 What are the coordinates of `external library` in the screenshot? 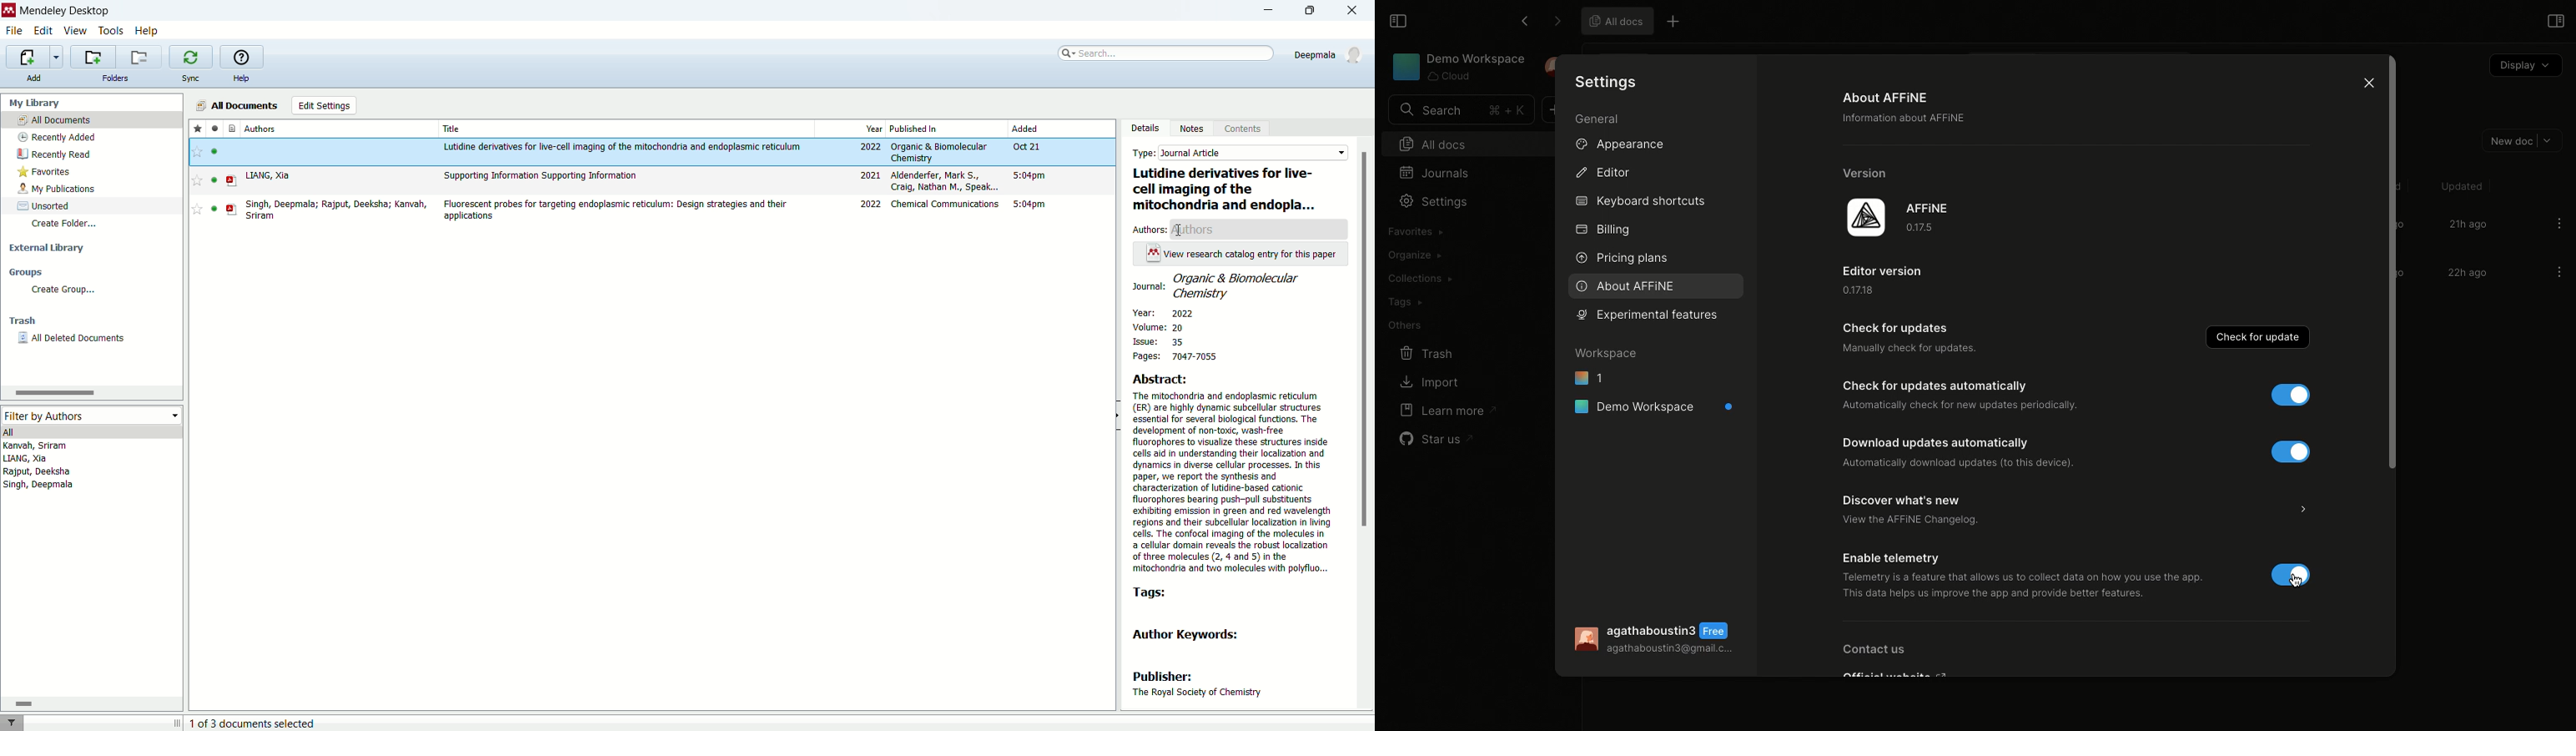 It's located at (47, 247).